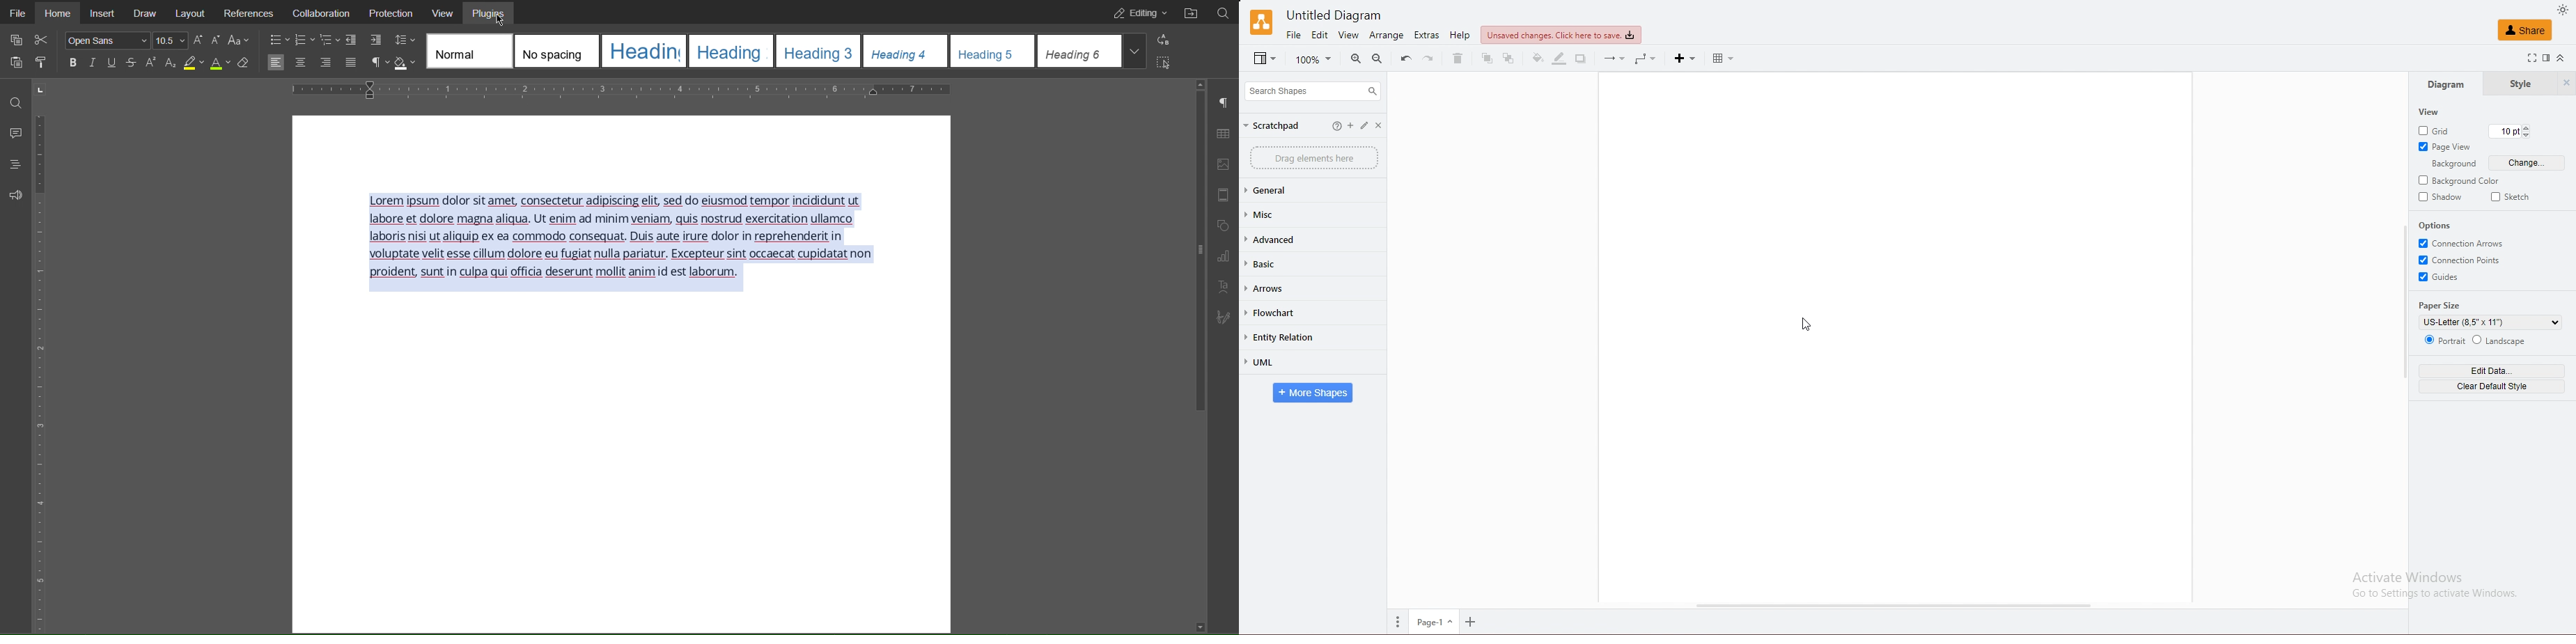  I want to click on table, so click(1724, 58).